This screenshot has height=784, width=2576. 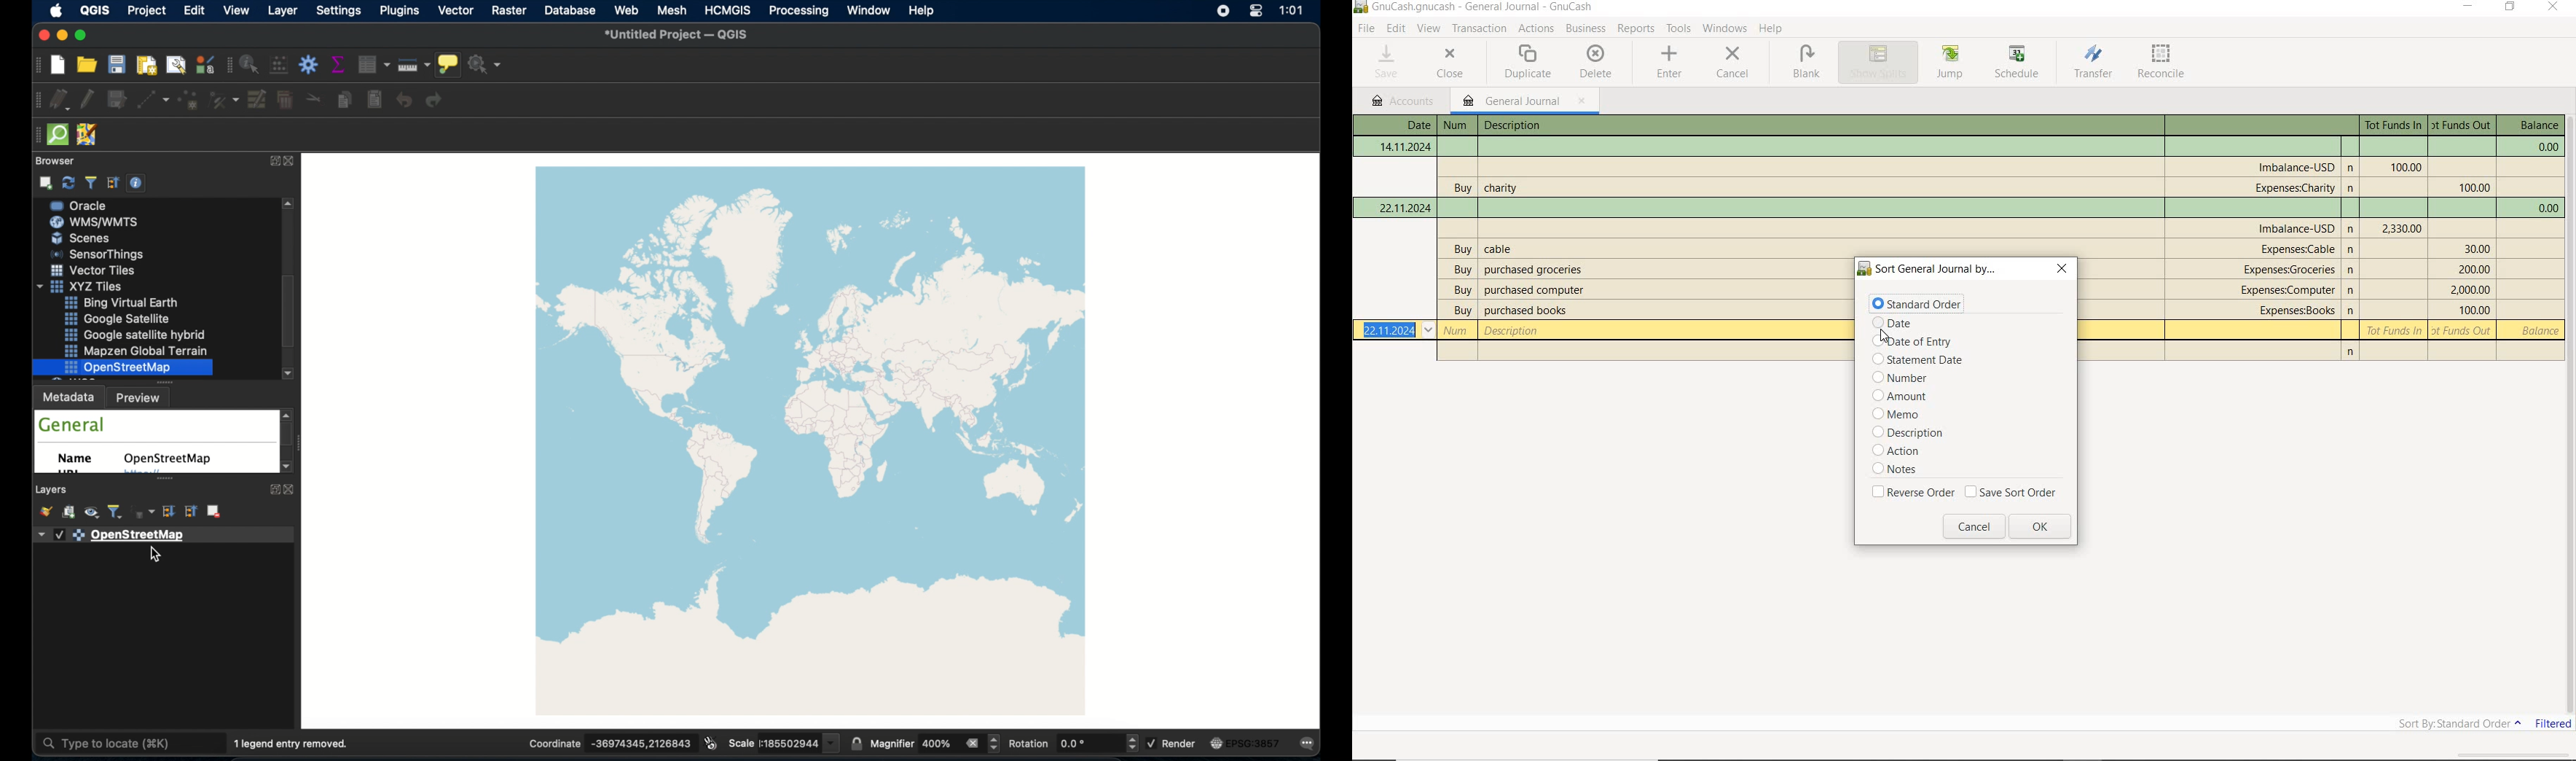 What do you see at coordinates (161, 534) in the screenshot?
I see `openstreetmap layer` at bounding box center [161, 534].